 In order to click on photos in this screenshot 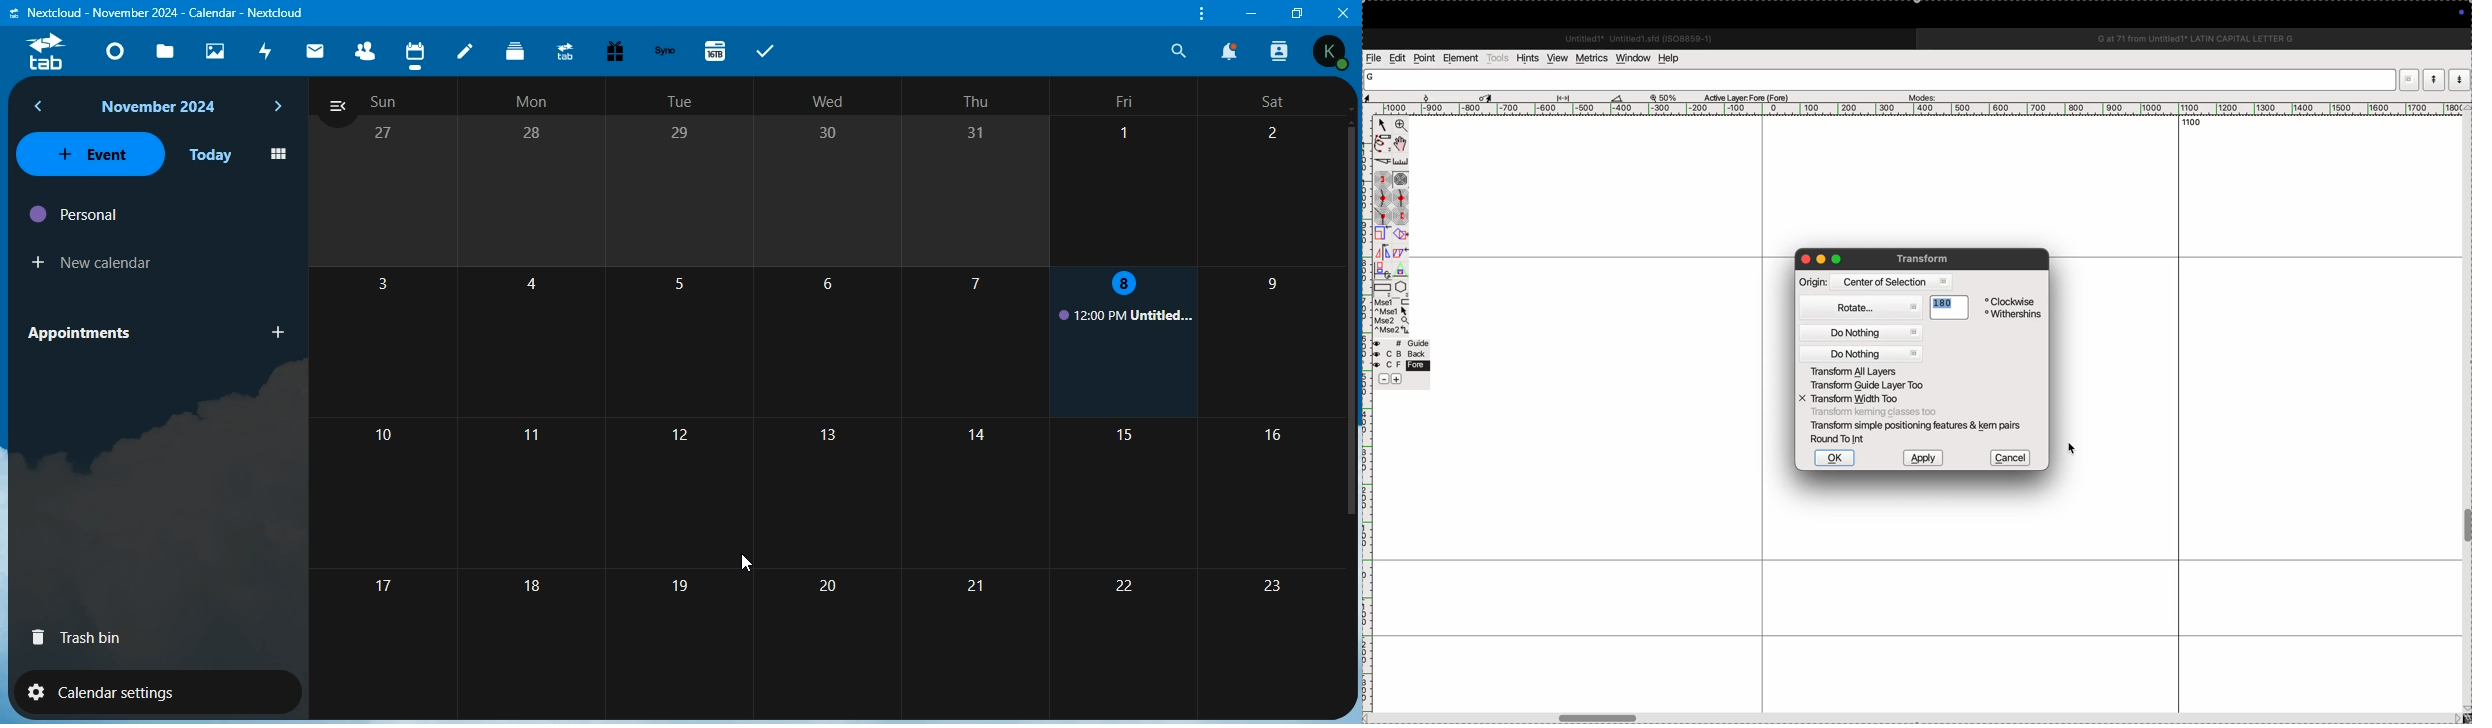, I will do `click(216, 52)`.